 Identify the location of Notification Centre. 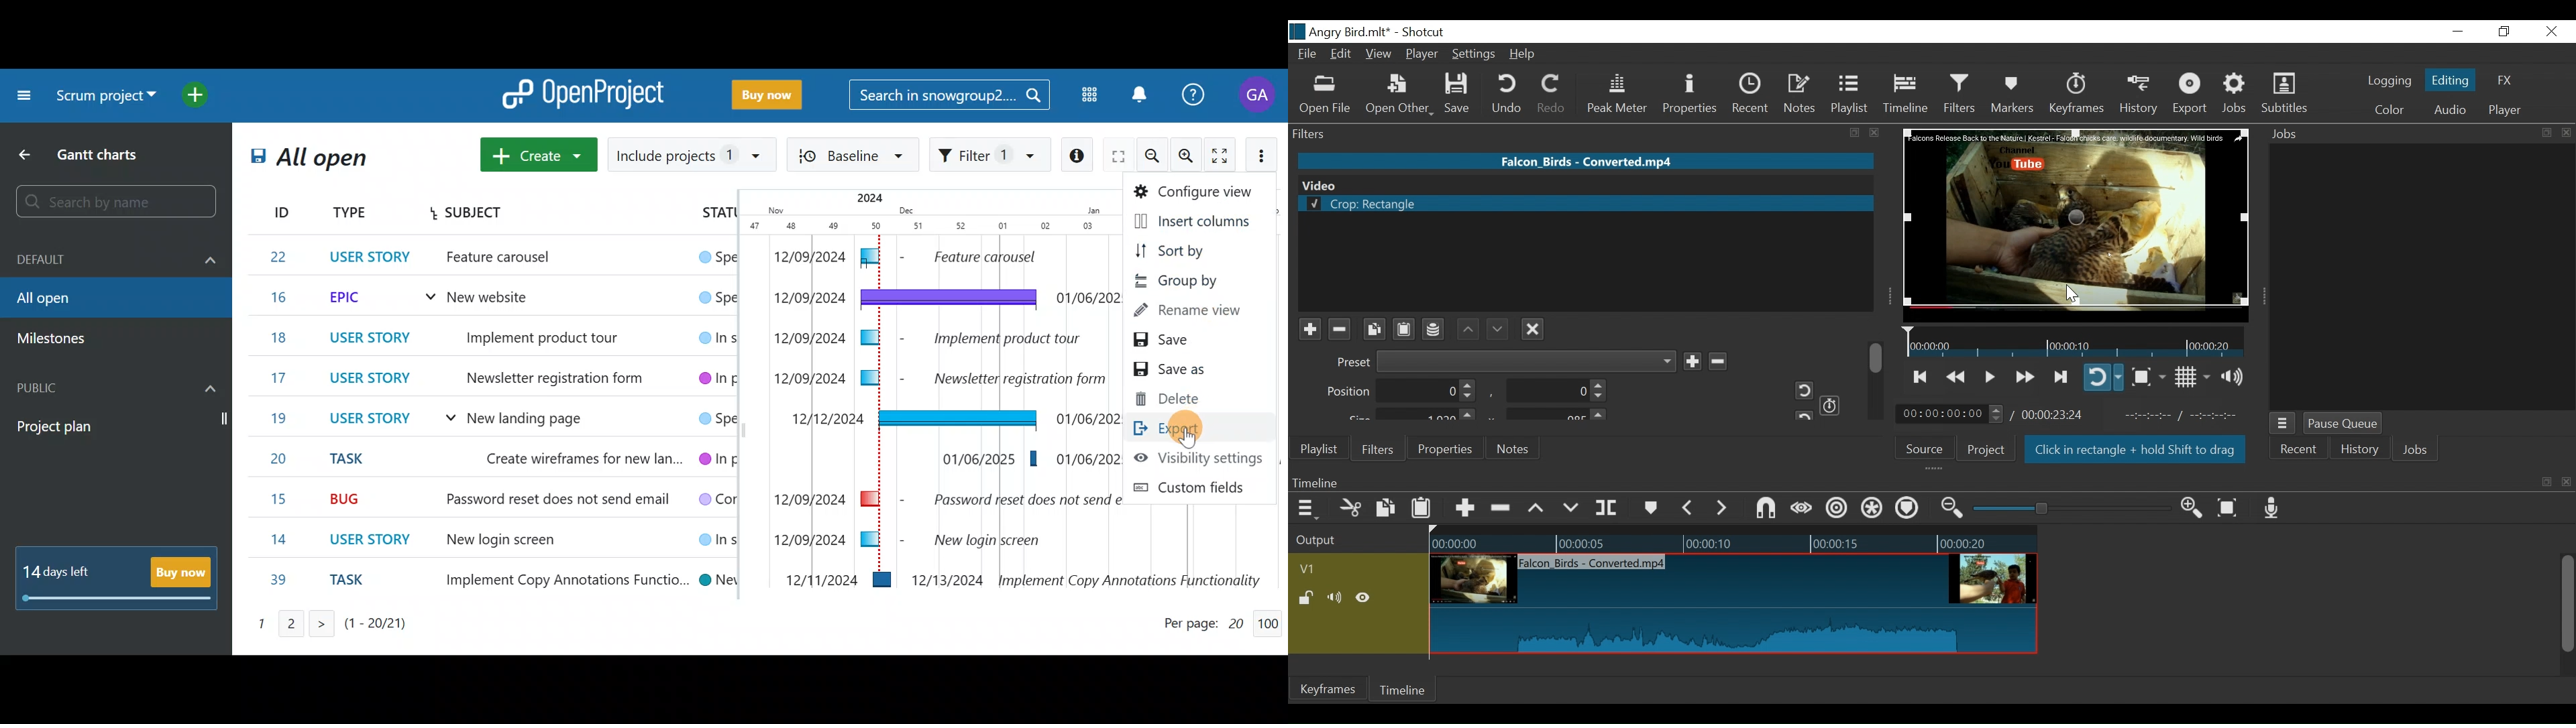
(1140, 95).